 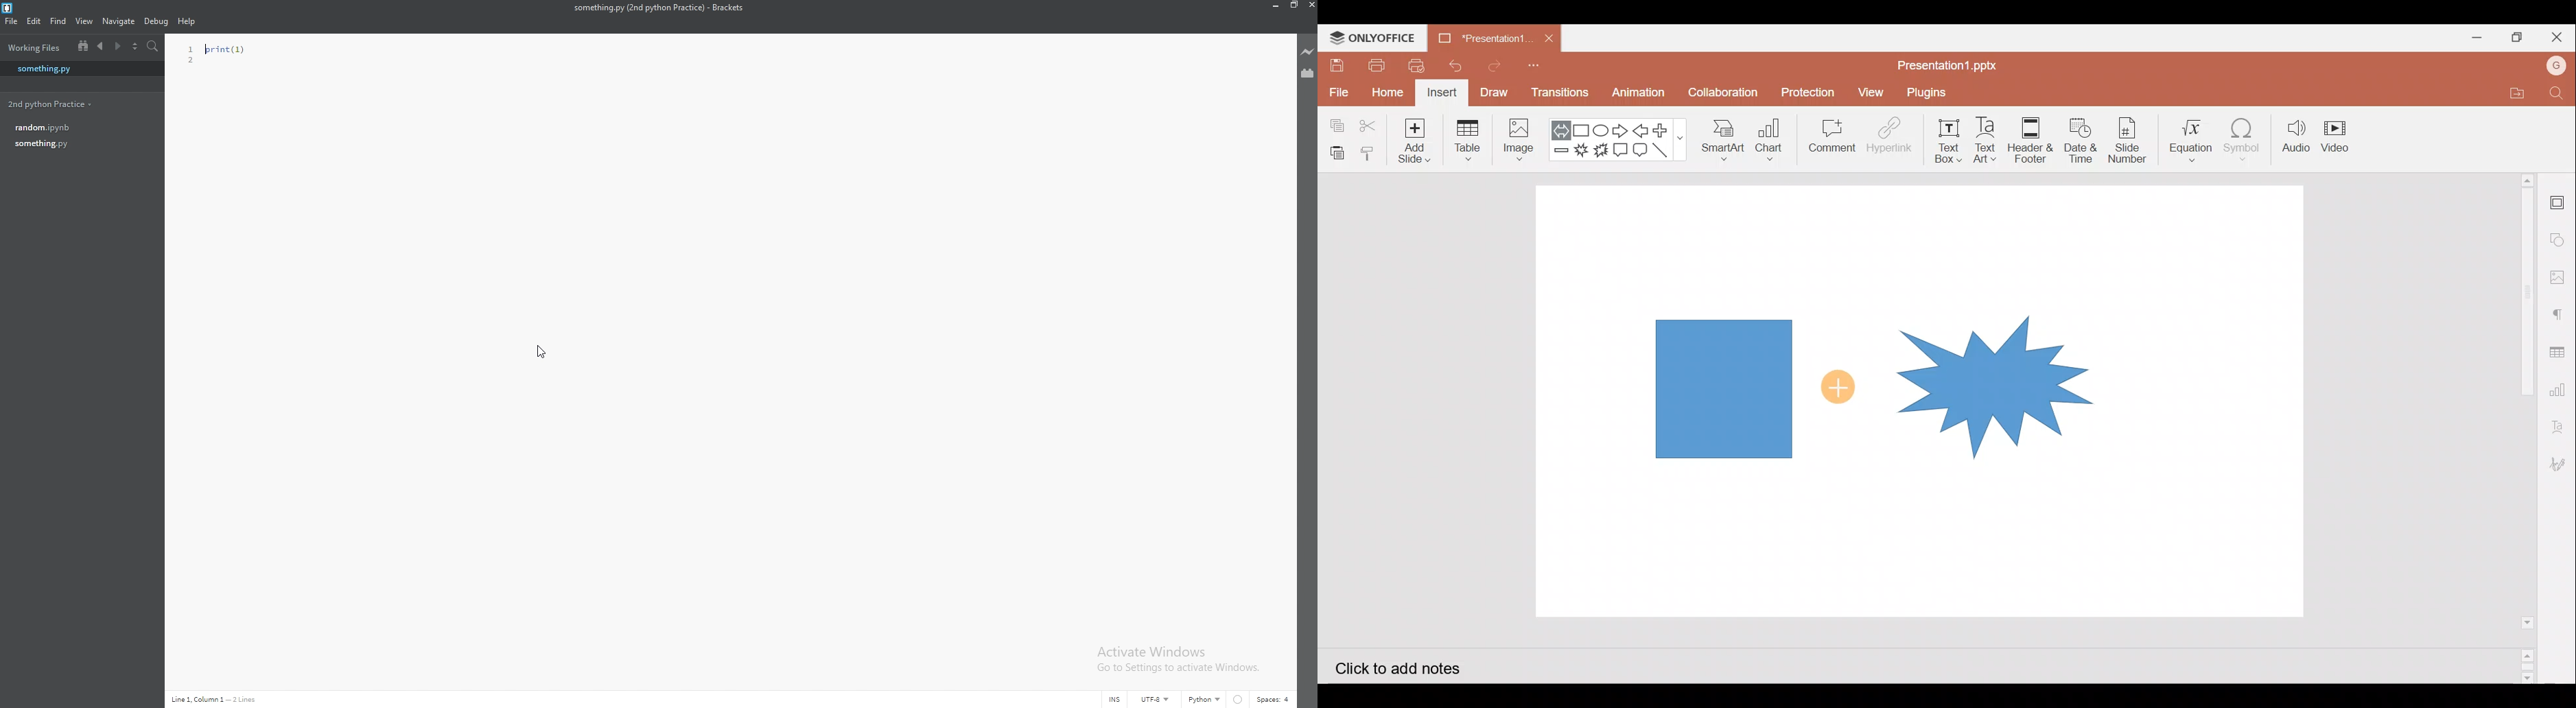 I want to click on navigate, so click(x=120, y=21).